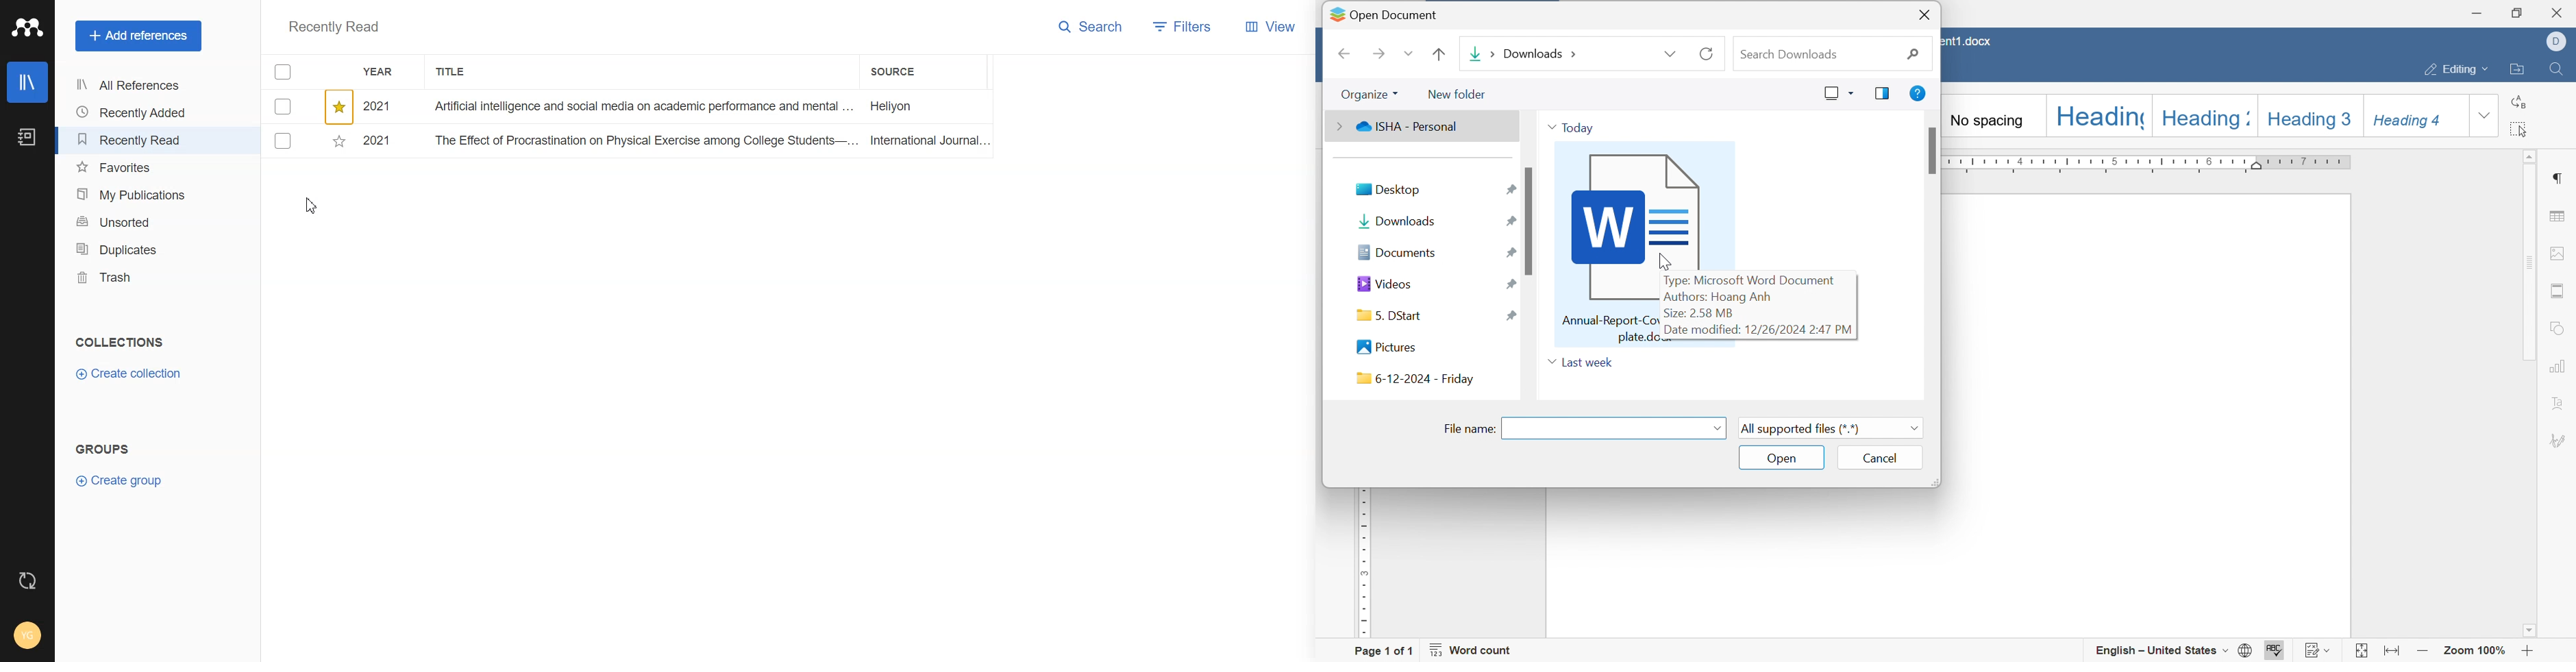 The image size is (2576, 672). What do you see at coordinates (2560, 219) in the screenshot?
I see `table settings` at bounding box center [2560, 219].